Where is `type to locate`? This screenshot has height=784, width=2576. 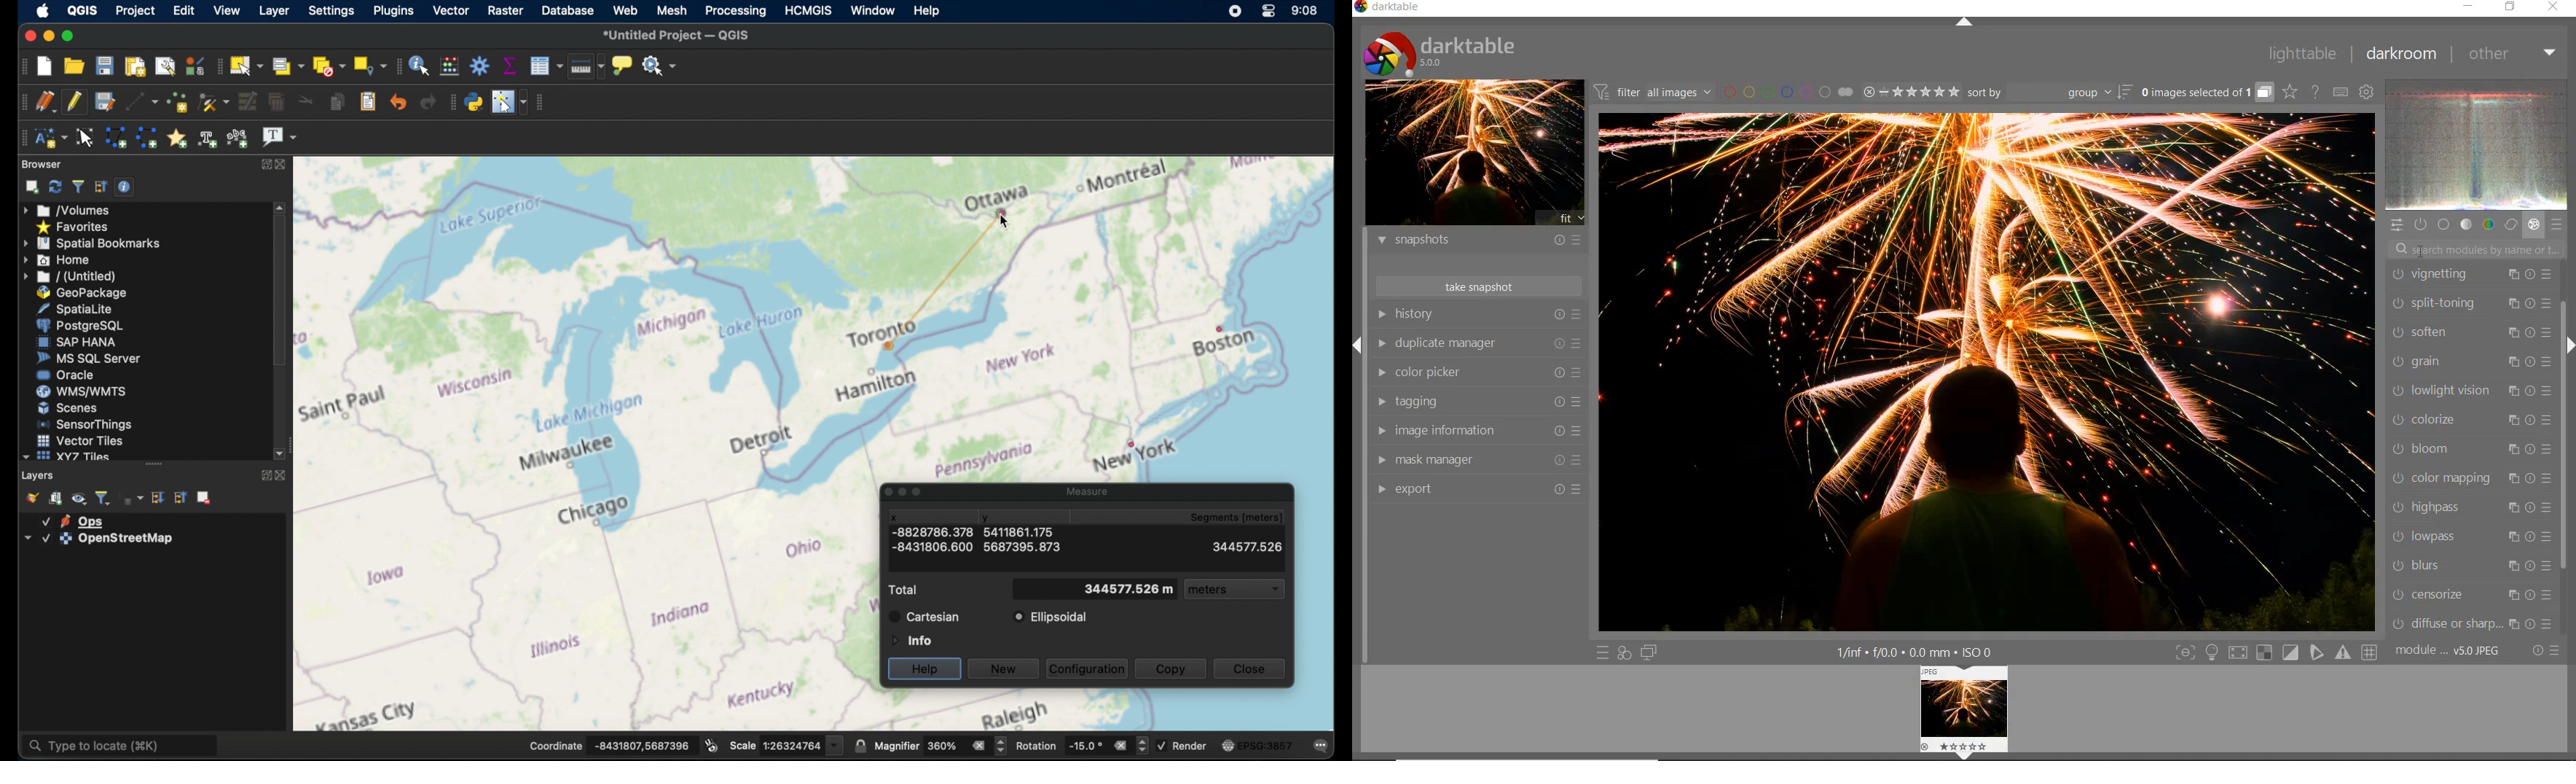 type to locate is located at coordinates (123, 744).